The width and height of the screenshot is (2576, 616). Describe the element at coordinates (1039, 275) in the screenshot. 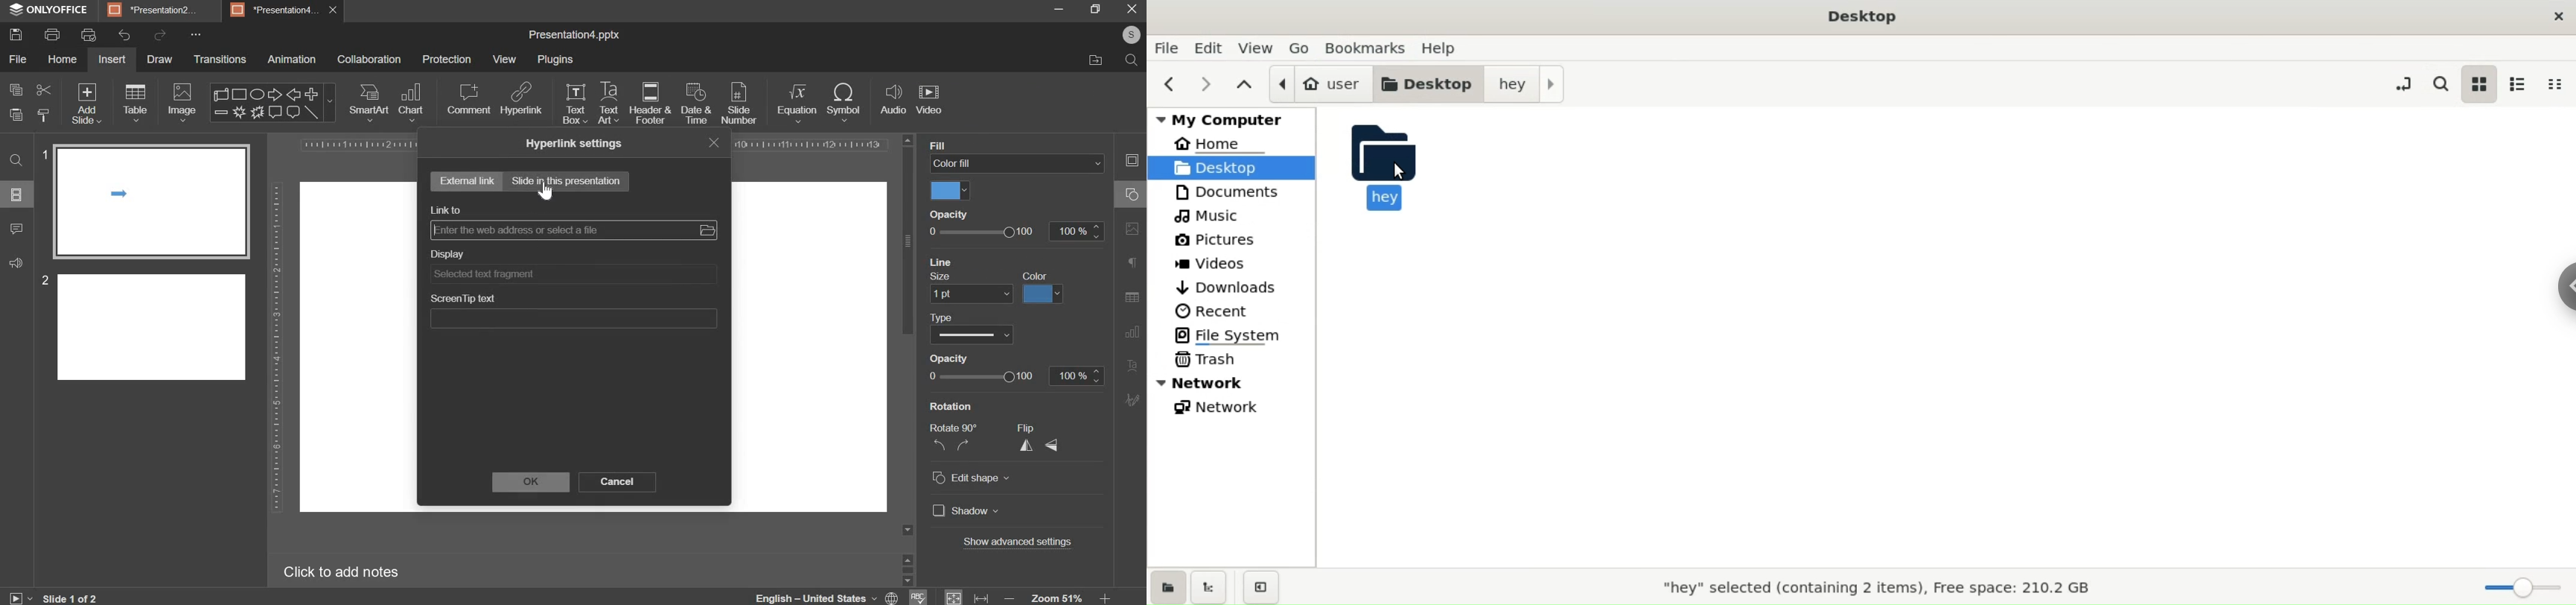

I see `apply to all slides` at that location.